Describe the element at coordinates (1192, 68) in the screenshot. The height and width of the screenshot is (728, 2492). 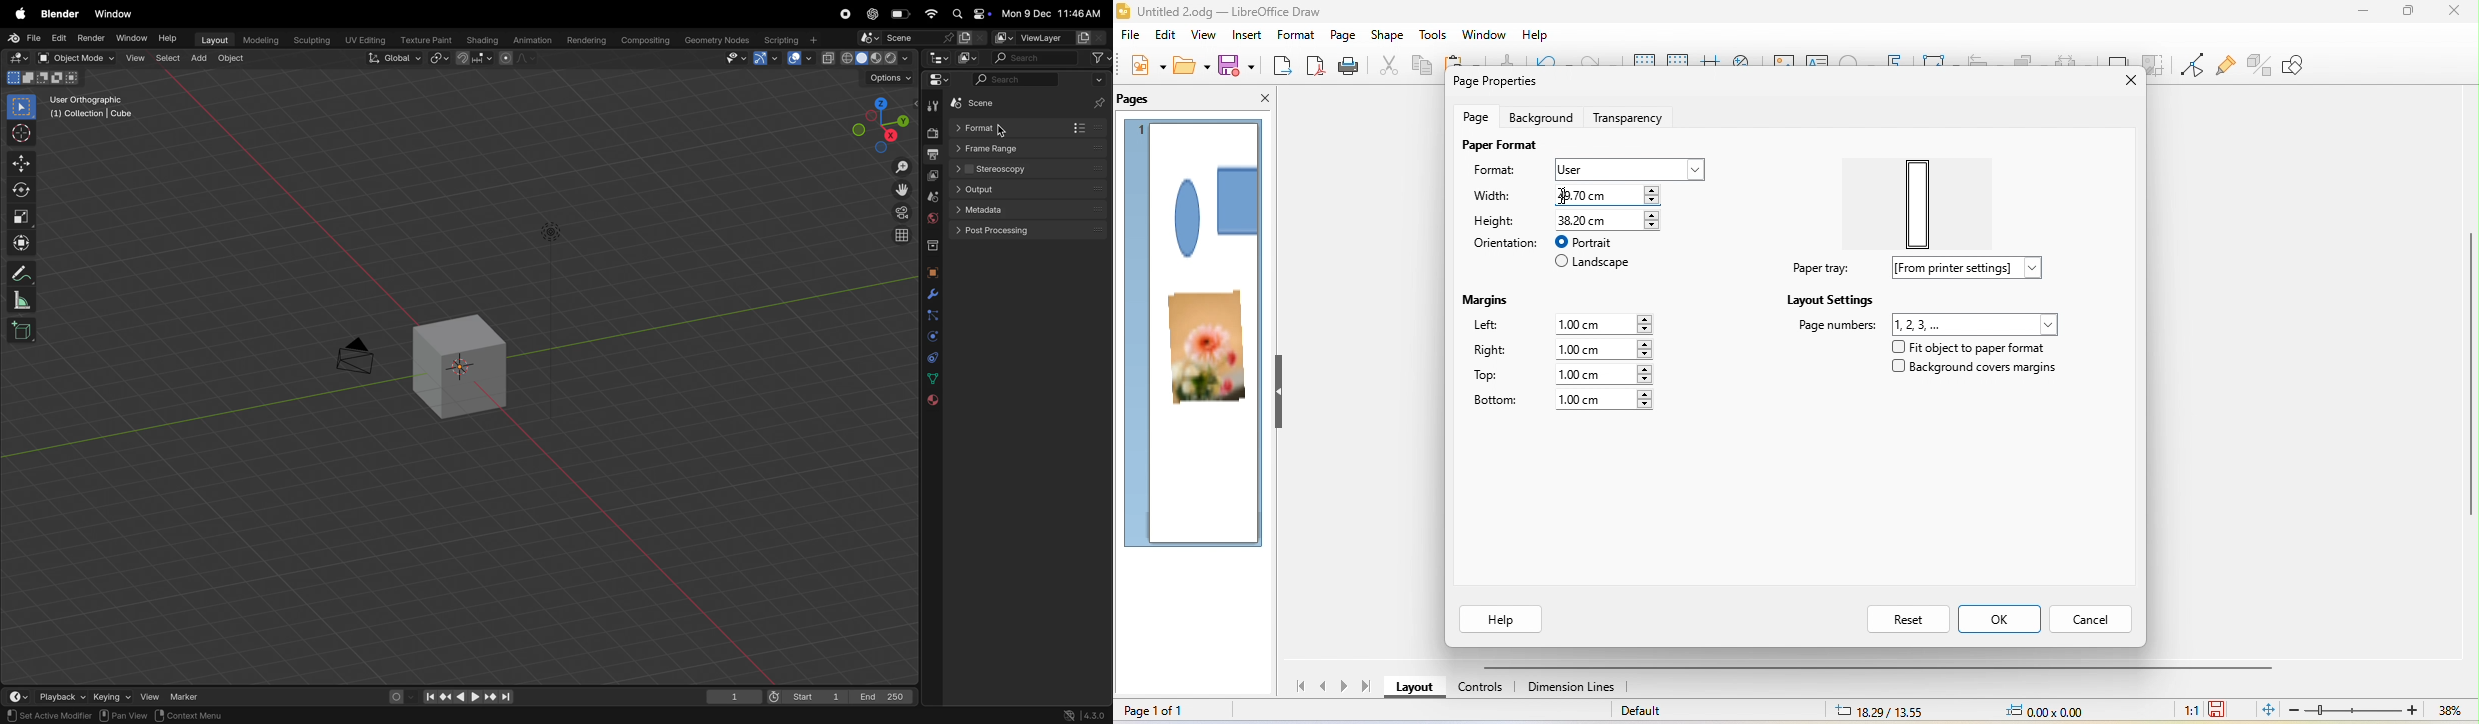
I see `open` at that location.